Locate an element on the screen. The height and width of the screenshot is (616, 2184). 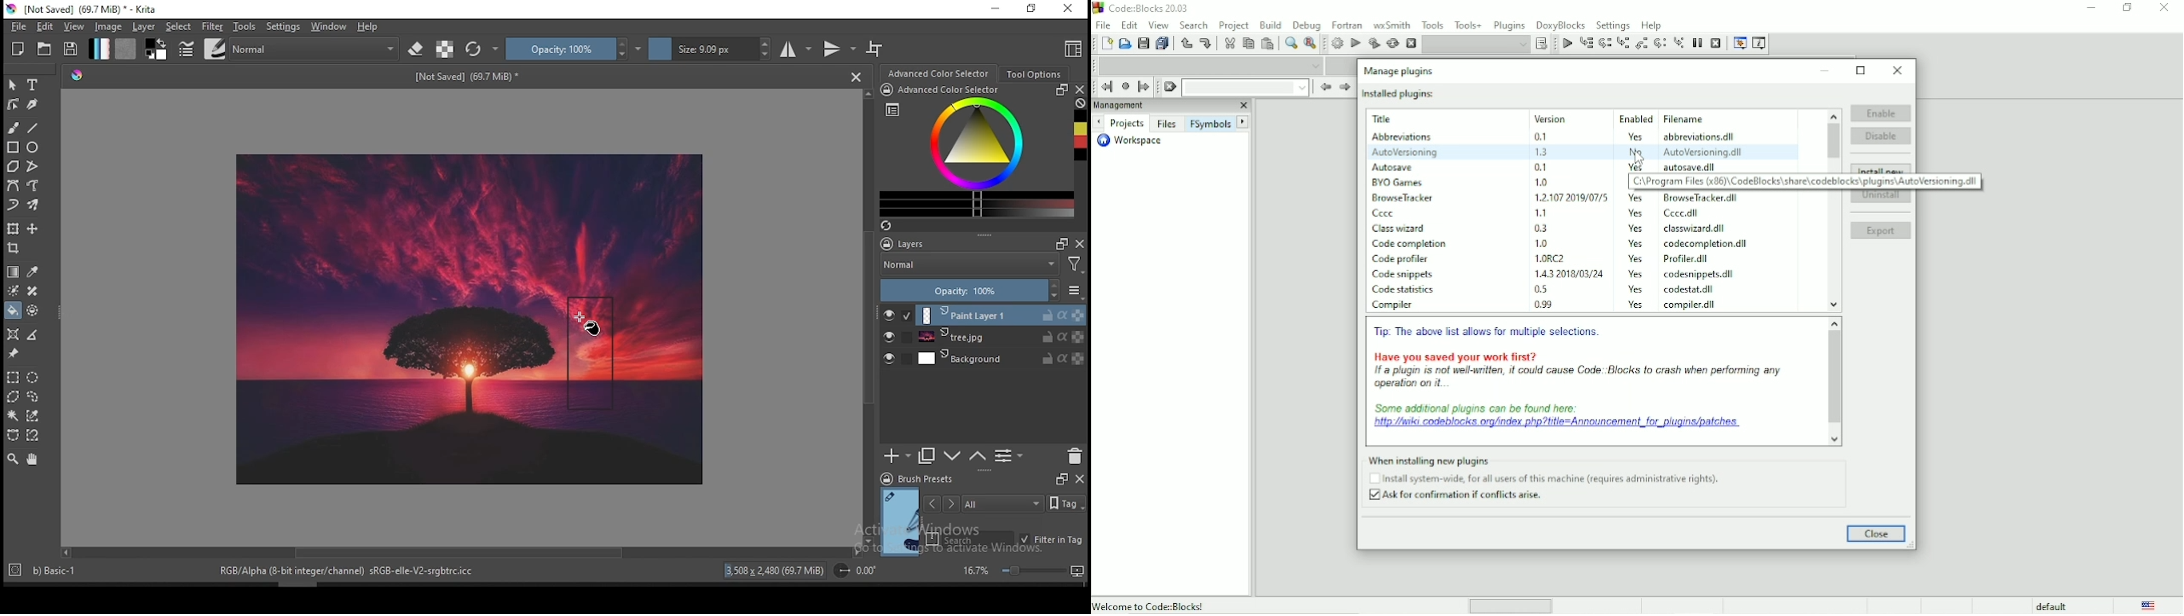
Yes is located at coordinates (1635, 136).